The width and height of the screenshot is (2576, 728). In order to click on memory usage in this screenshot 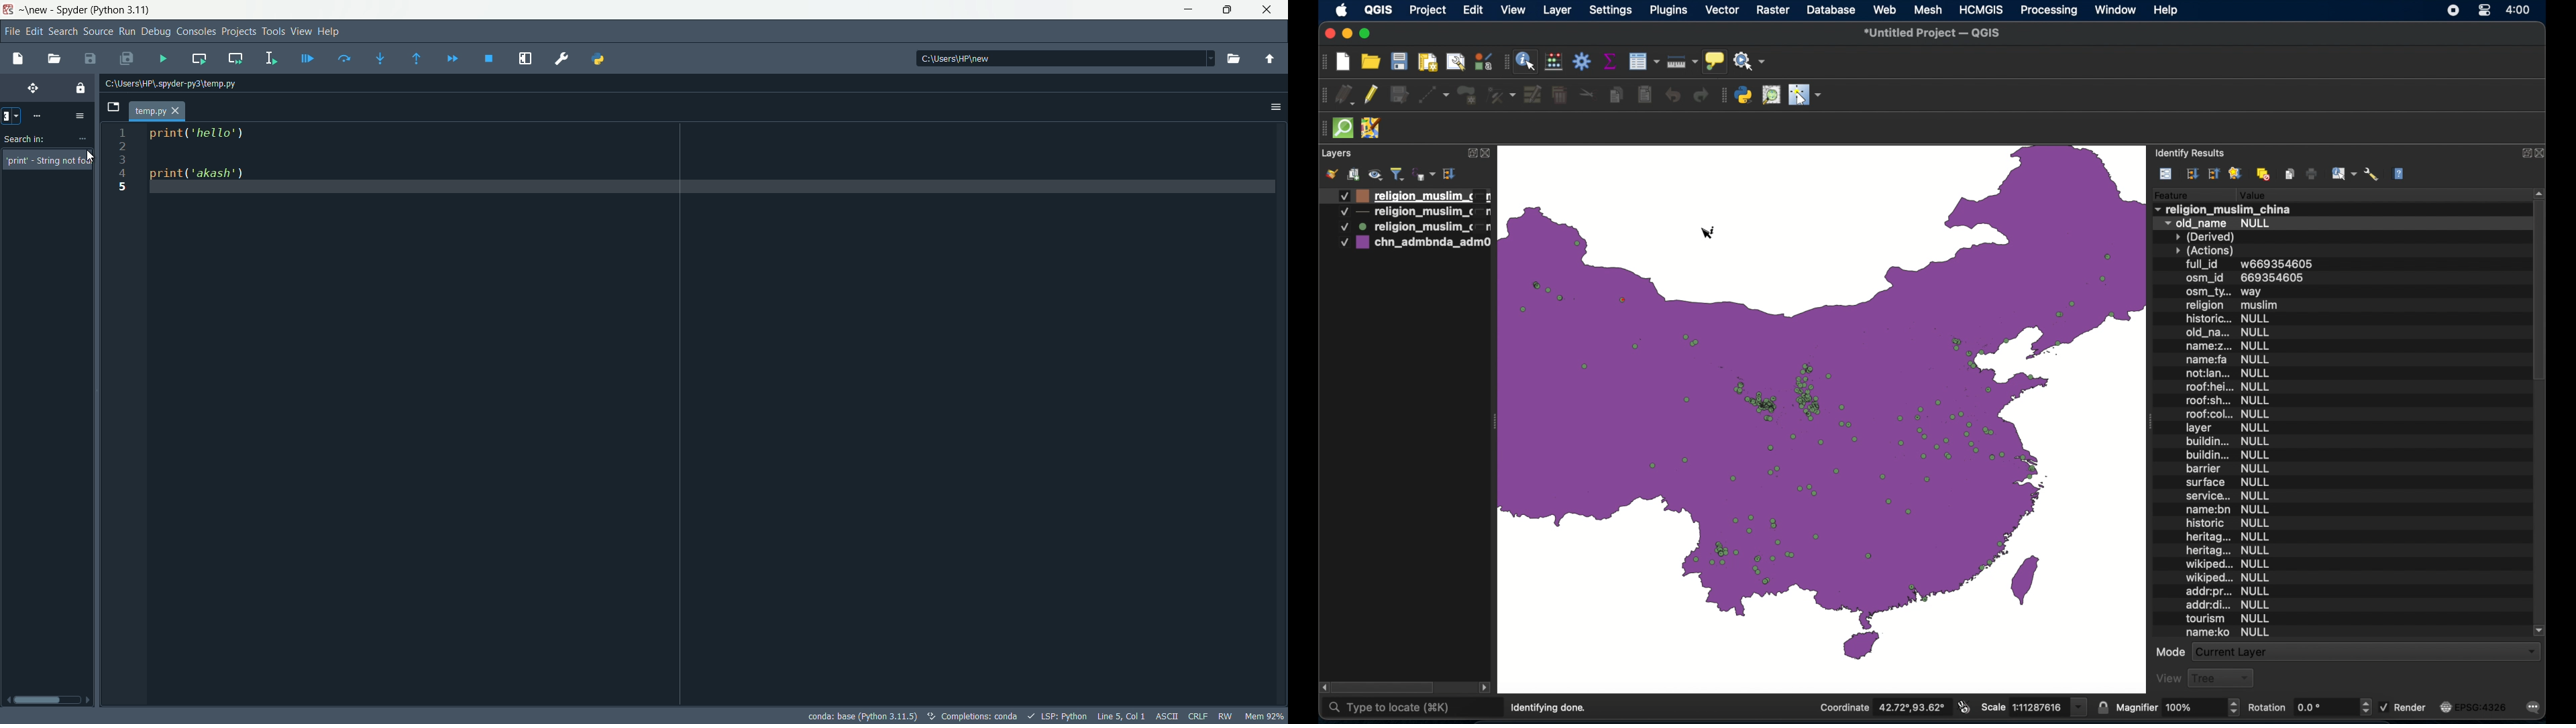, I will do `click(1267, 716)`.